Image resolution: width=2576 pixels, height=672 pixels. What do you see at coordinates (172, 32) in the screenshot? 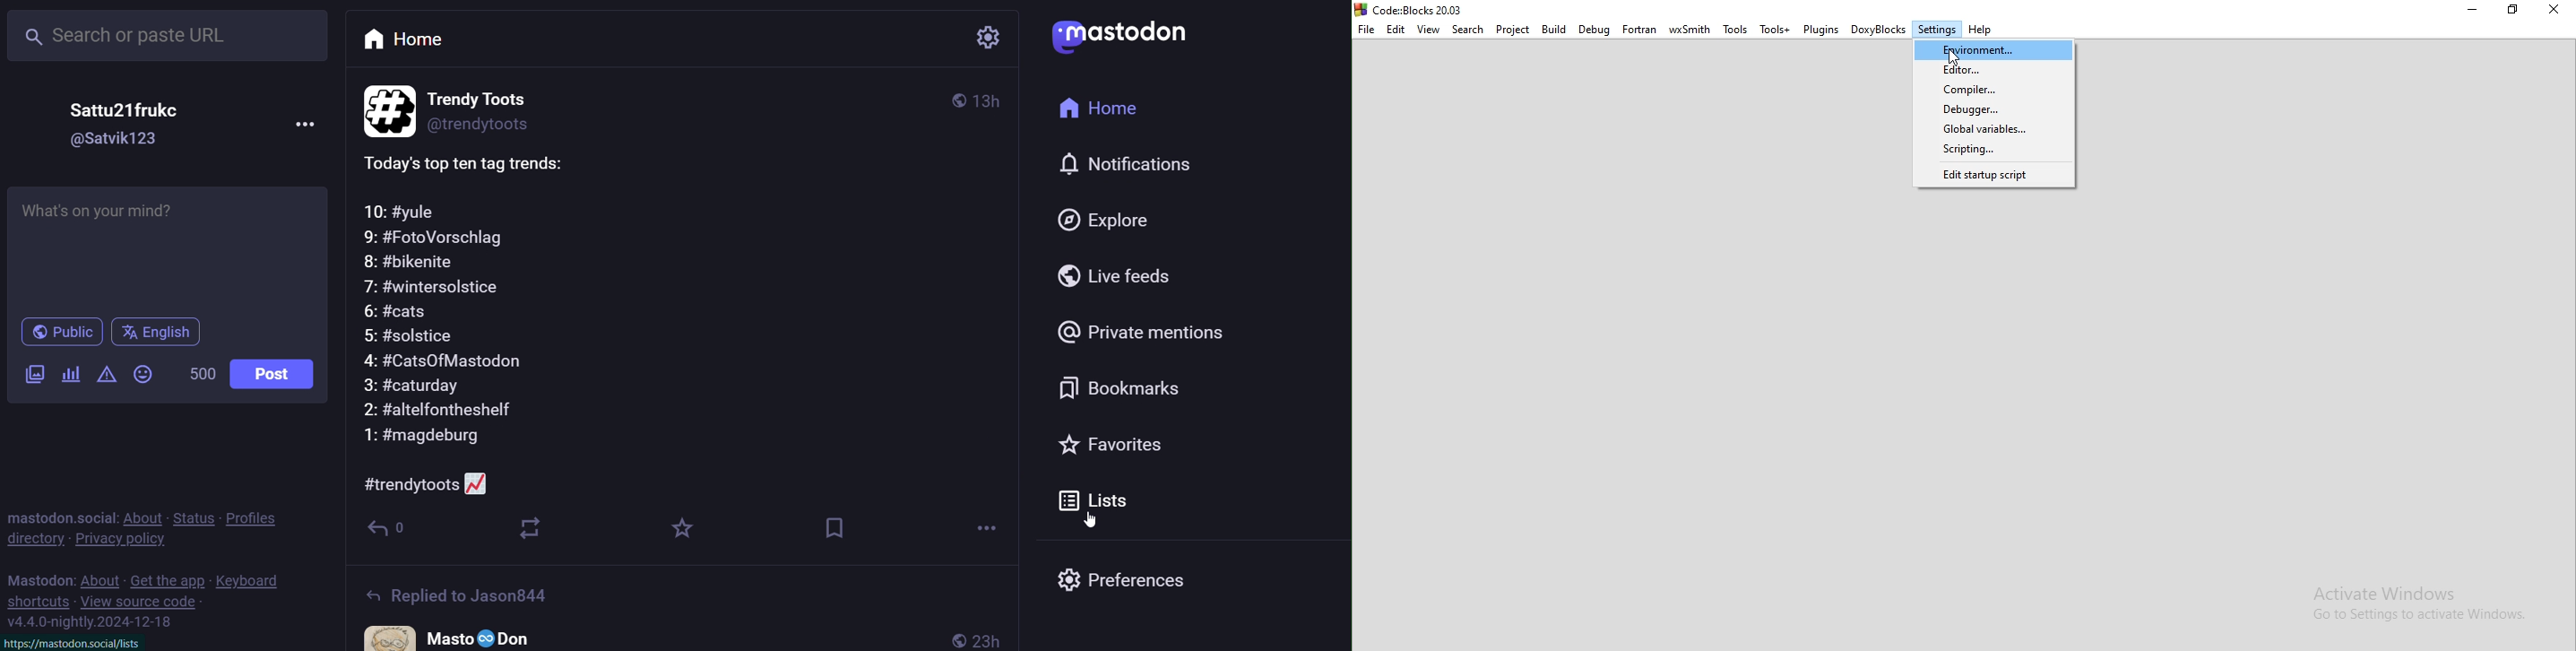
I see `search or paste URL` at bounding box center [172, 32].